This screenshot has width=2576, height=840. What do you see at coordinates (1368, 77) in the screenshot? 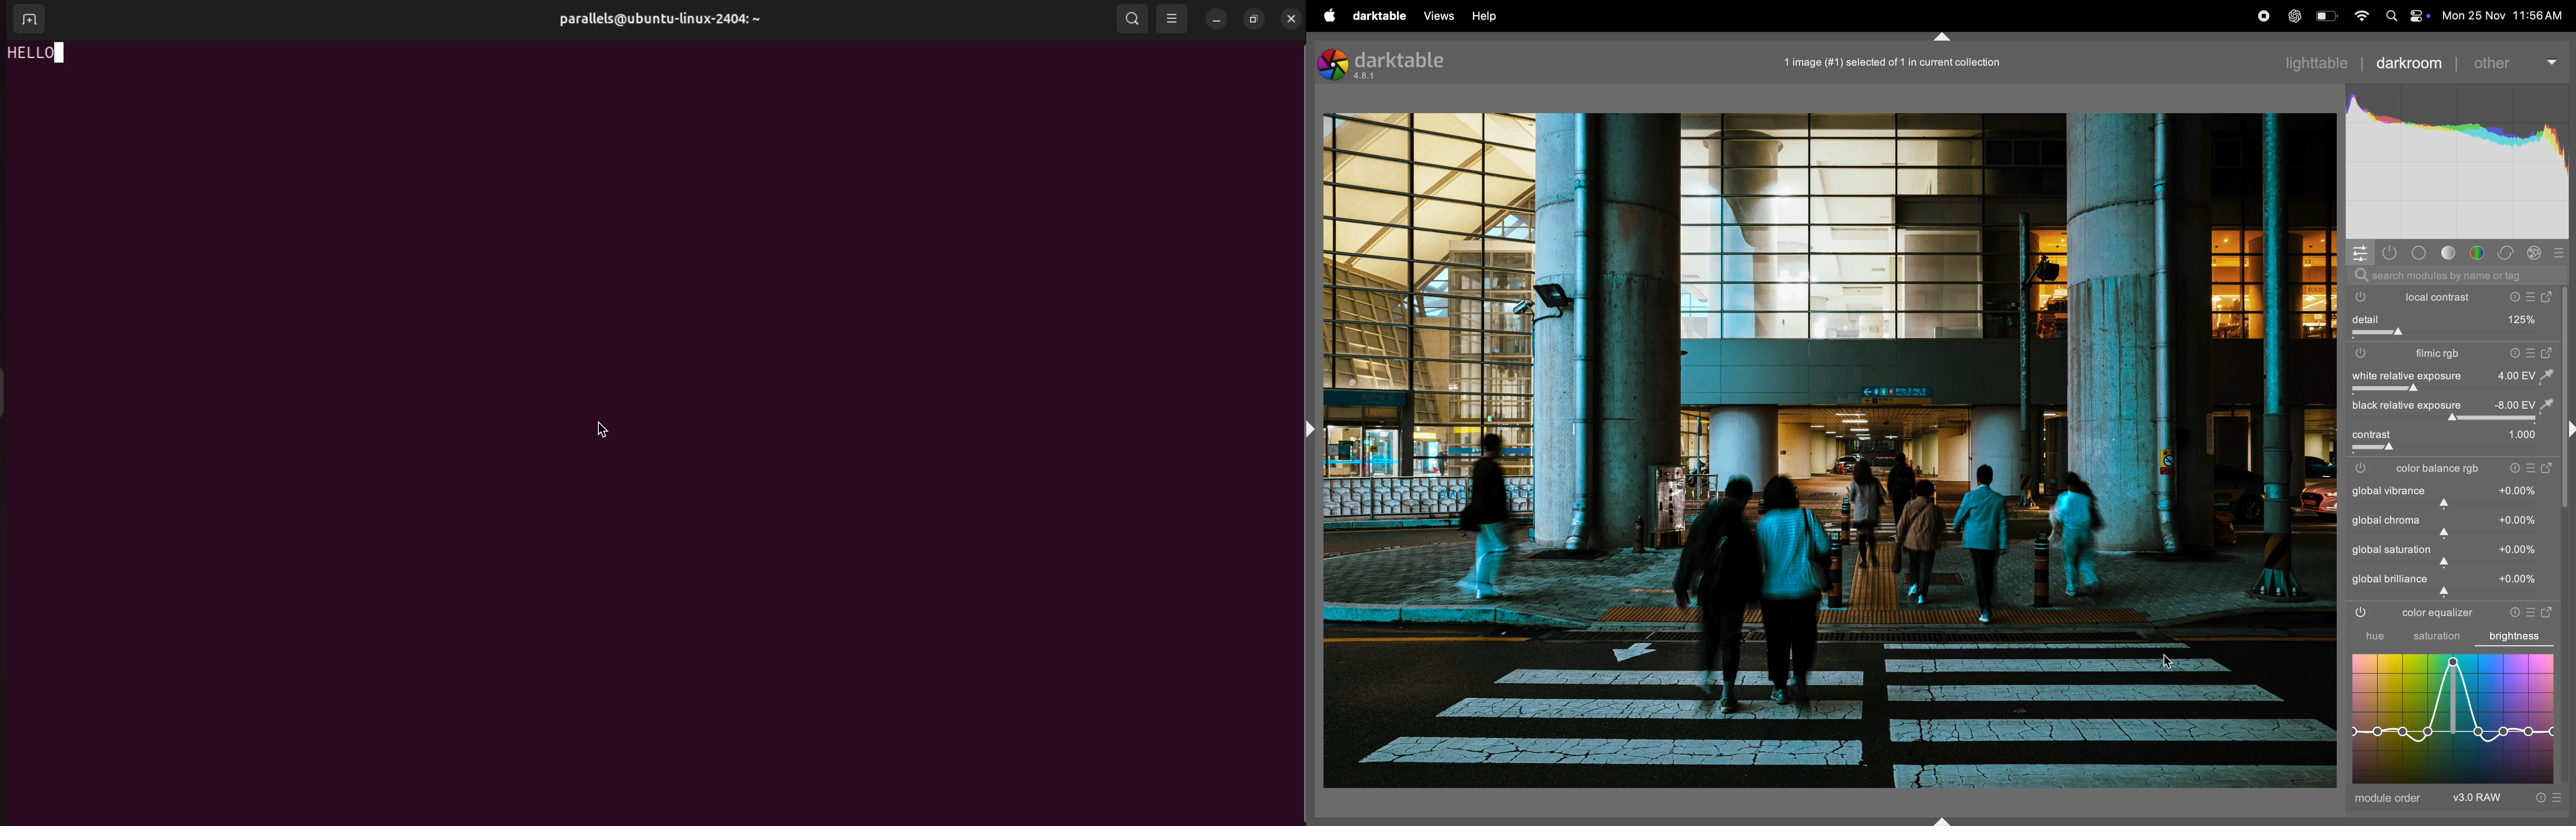
I see `version` at bounding box center [1368, 77].